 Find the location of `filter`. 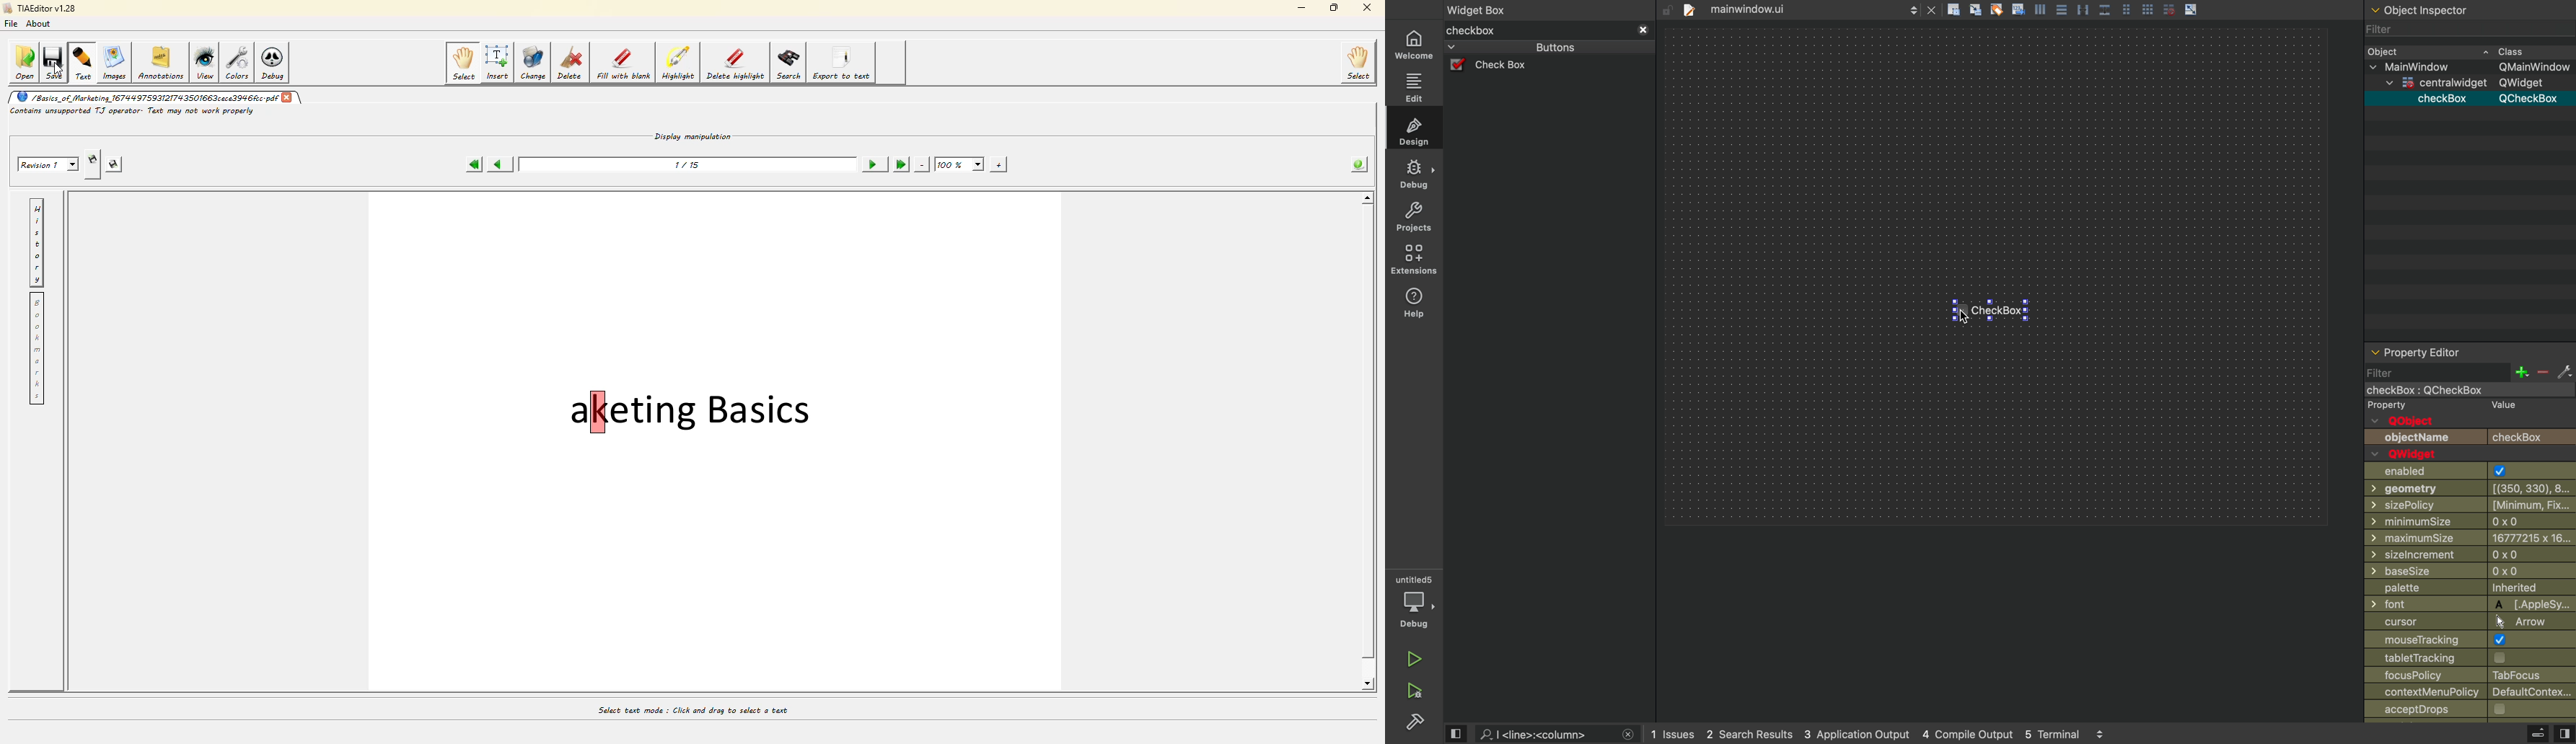

filter is located at coordinates (2437, 372).